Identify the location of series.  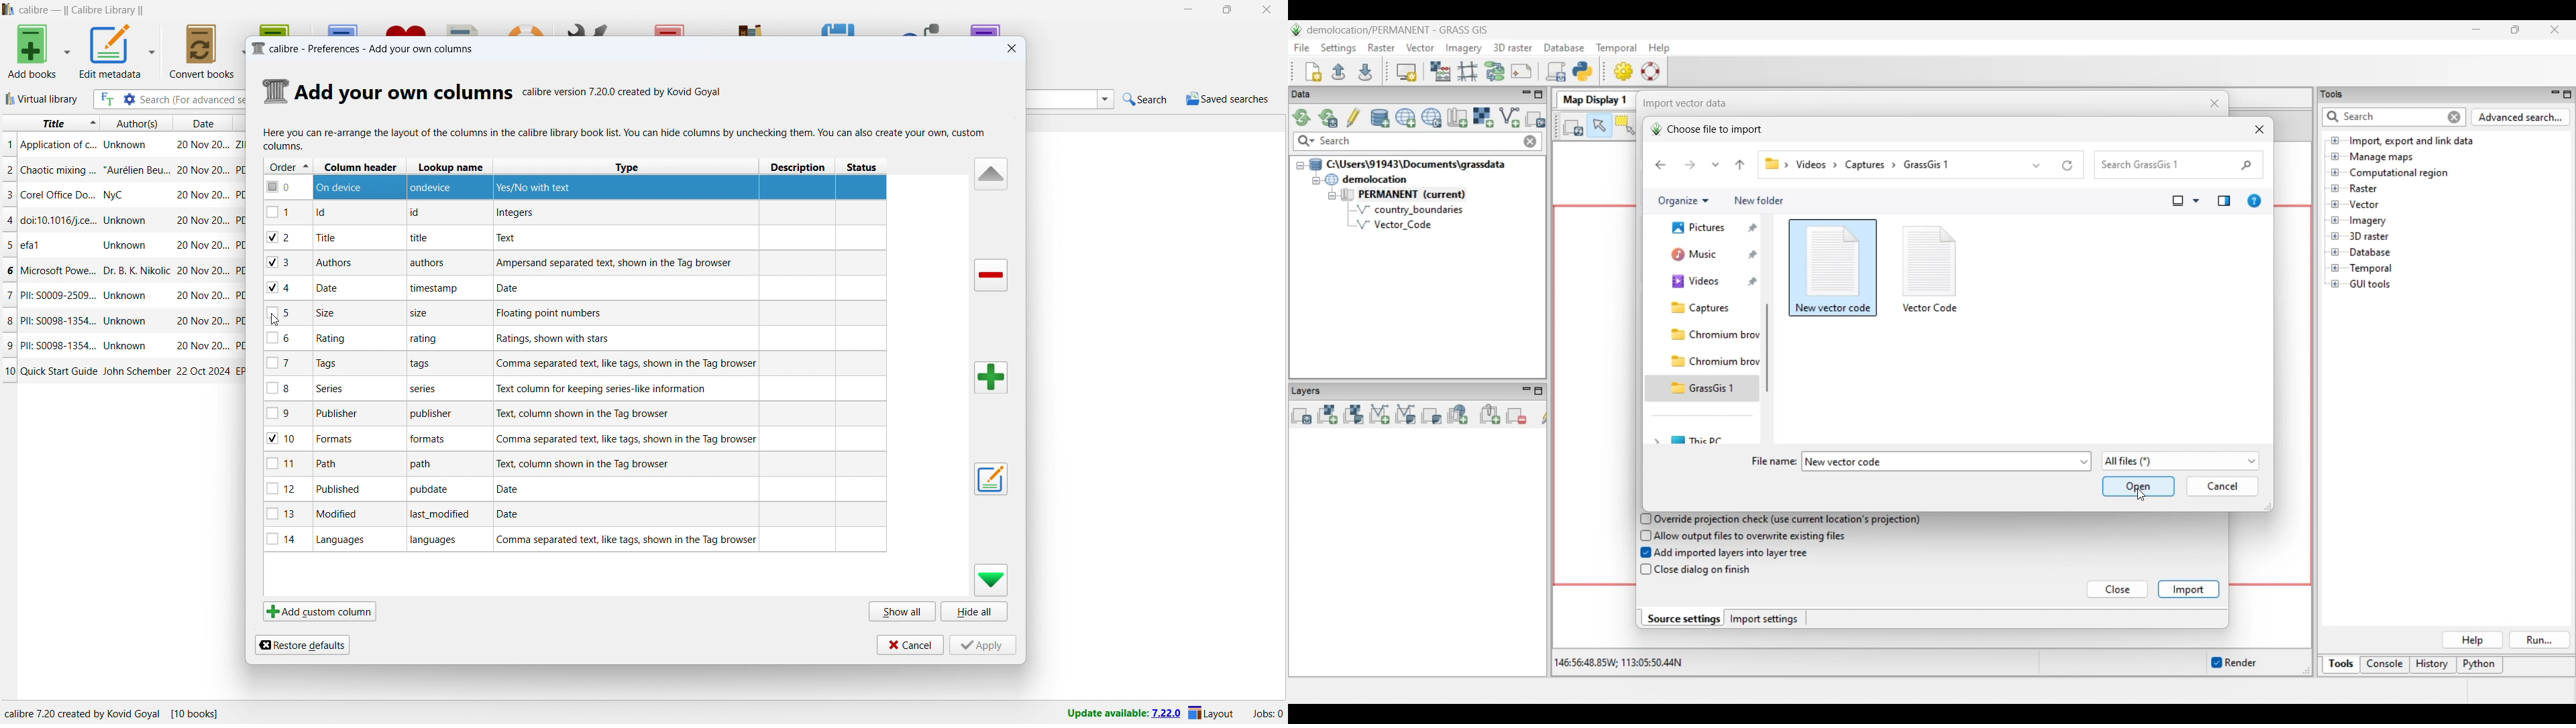
(338, 387).